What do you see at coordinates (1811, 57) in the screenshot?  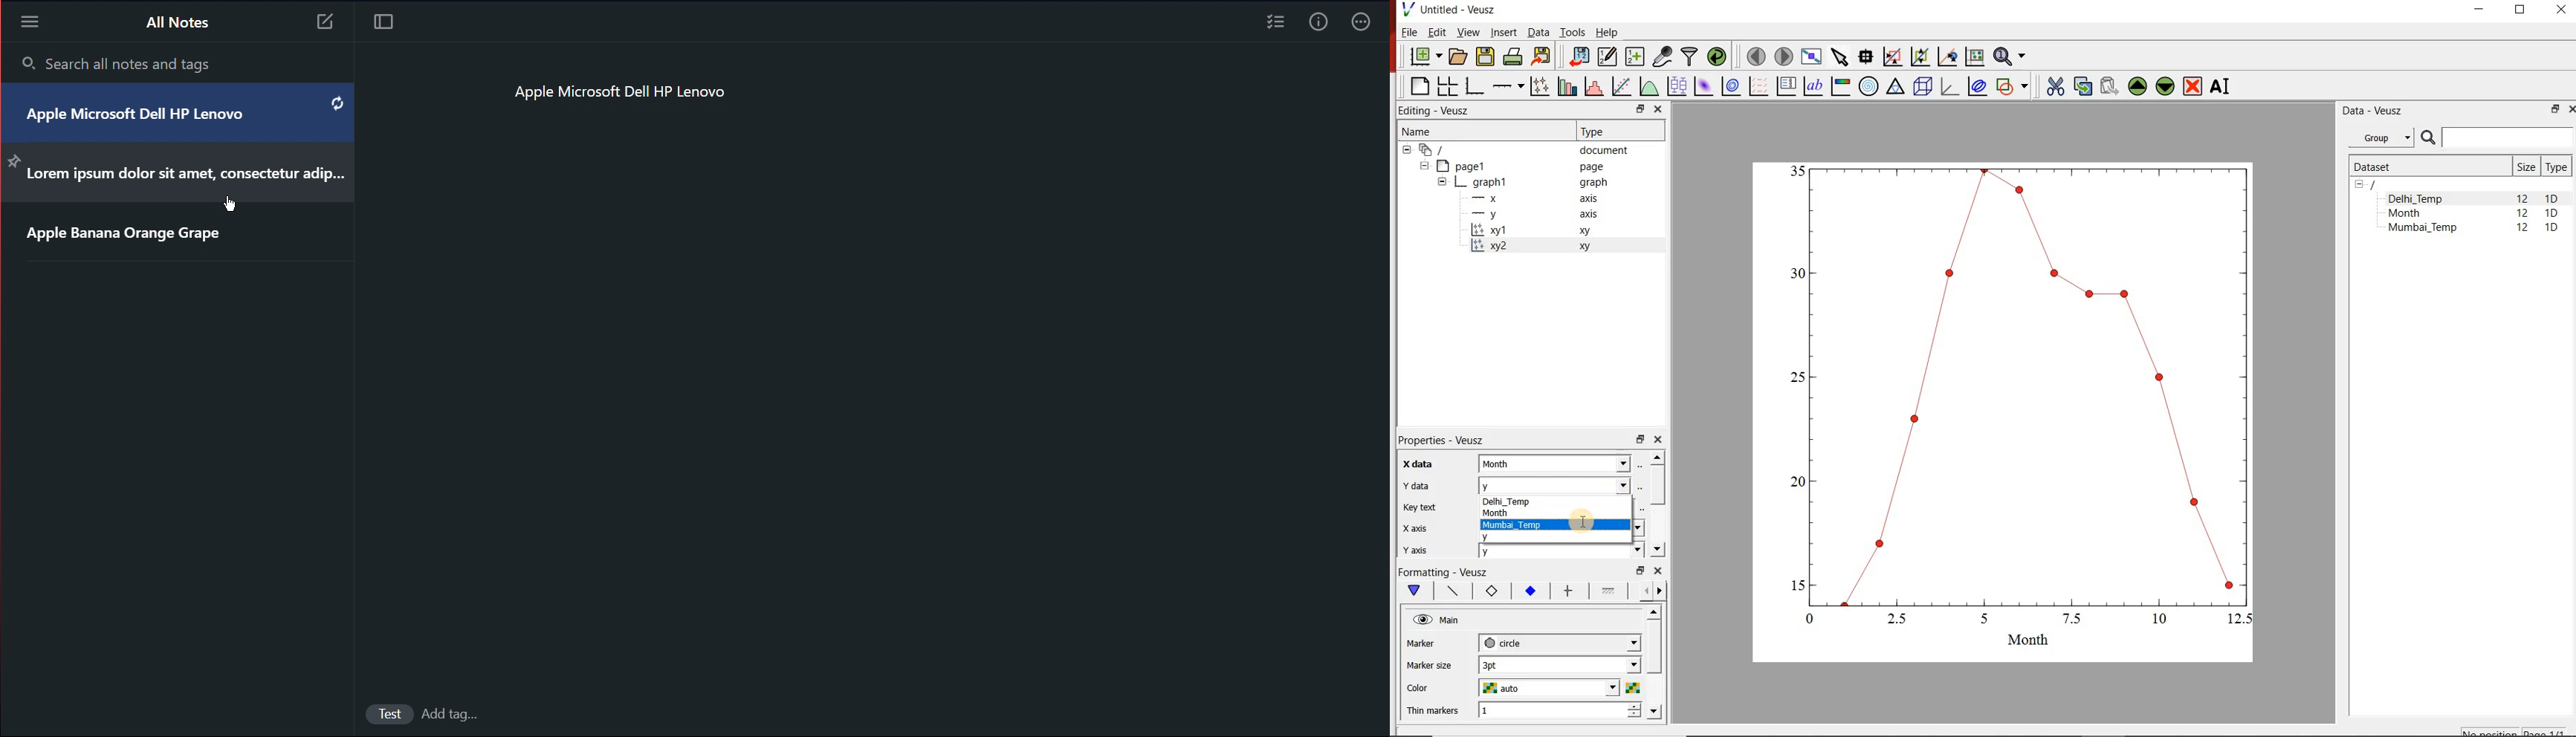 I see `view plot full screen` at bounding box center [1811, 57].